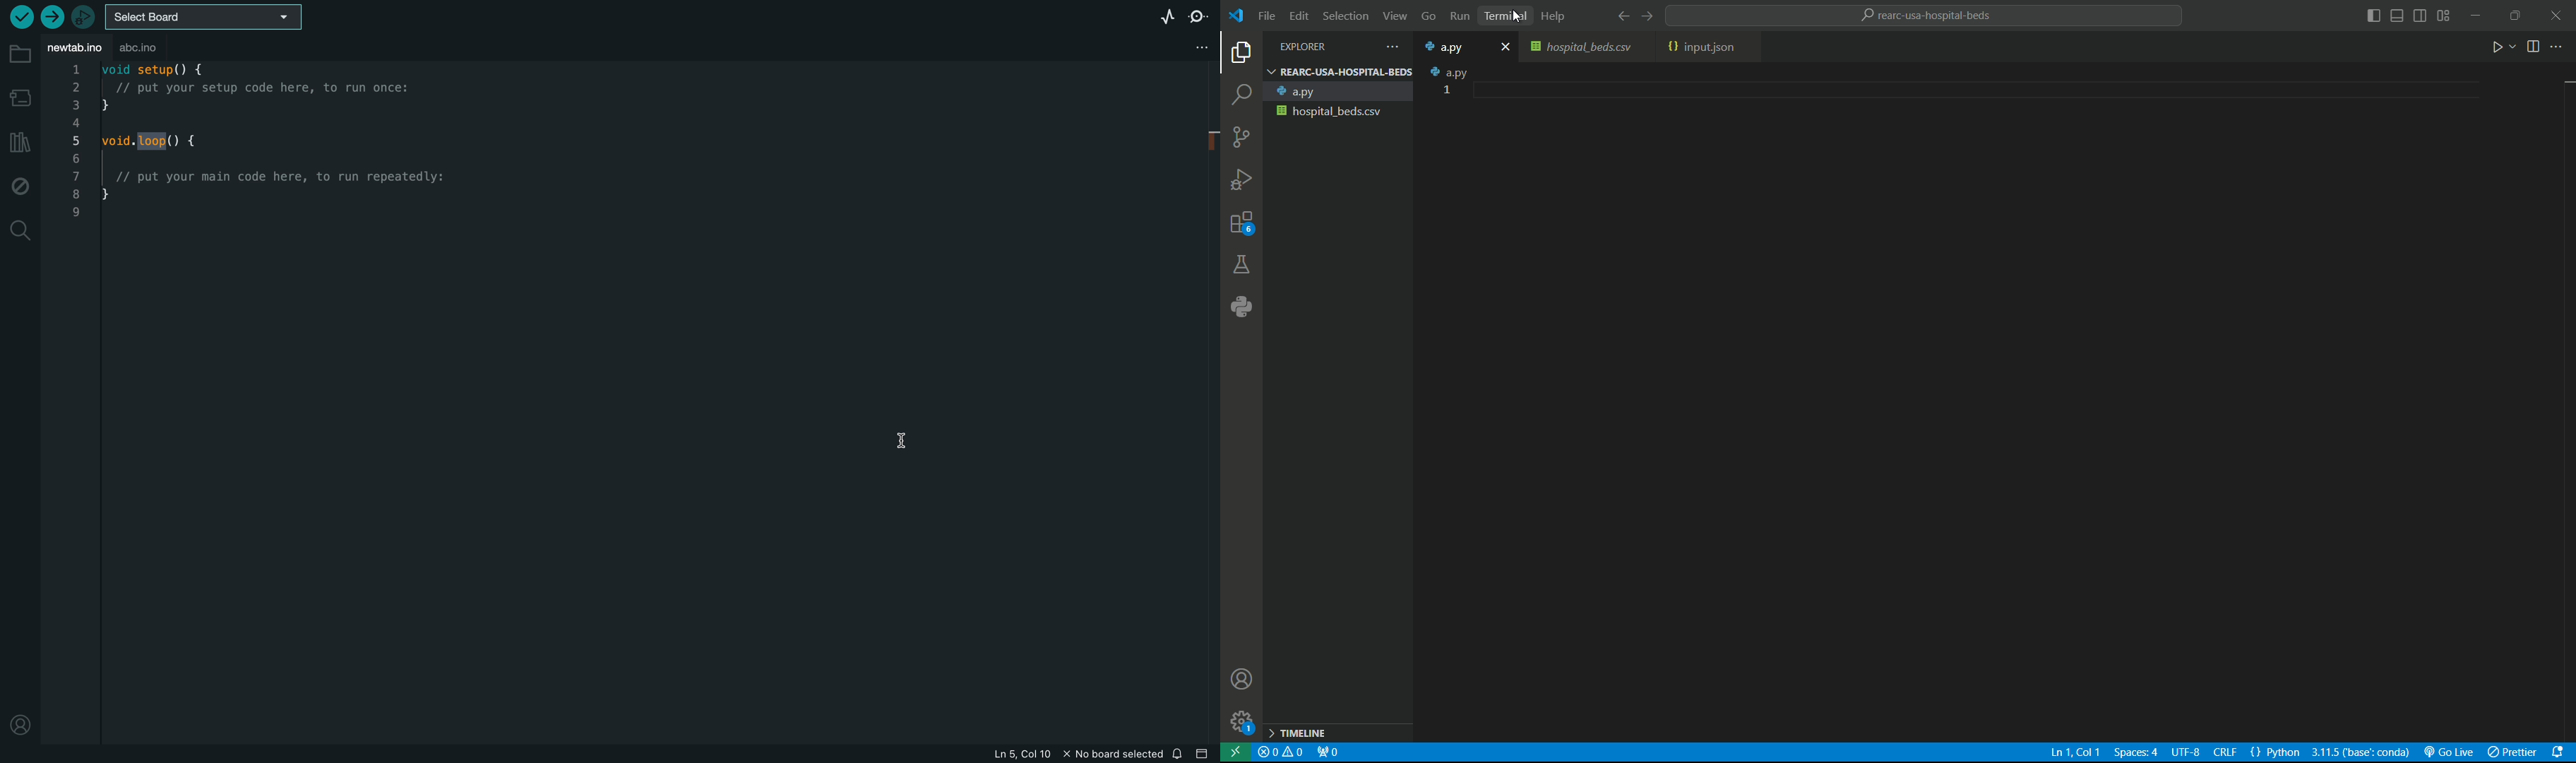 The image size is (2576, 784). Describe the element at coordinates (2374, 16) in the screenshot. I see `toggle primary side bar` at that location.